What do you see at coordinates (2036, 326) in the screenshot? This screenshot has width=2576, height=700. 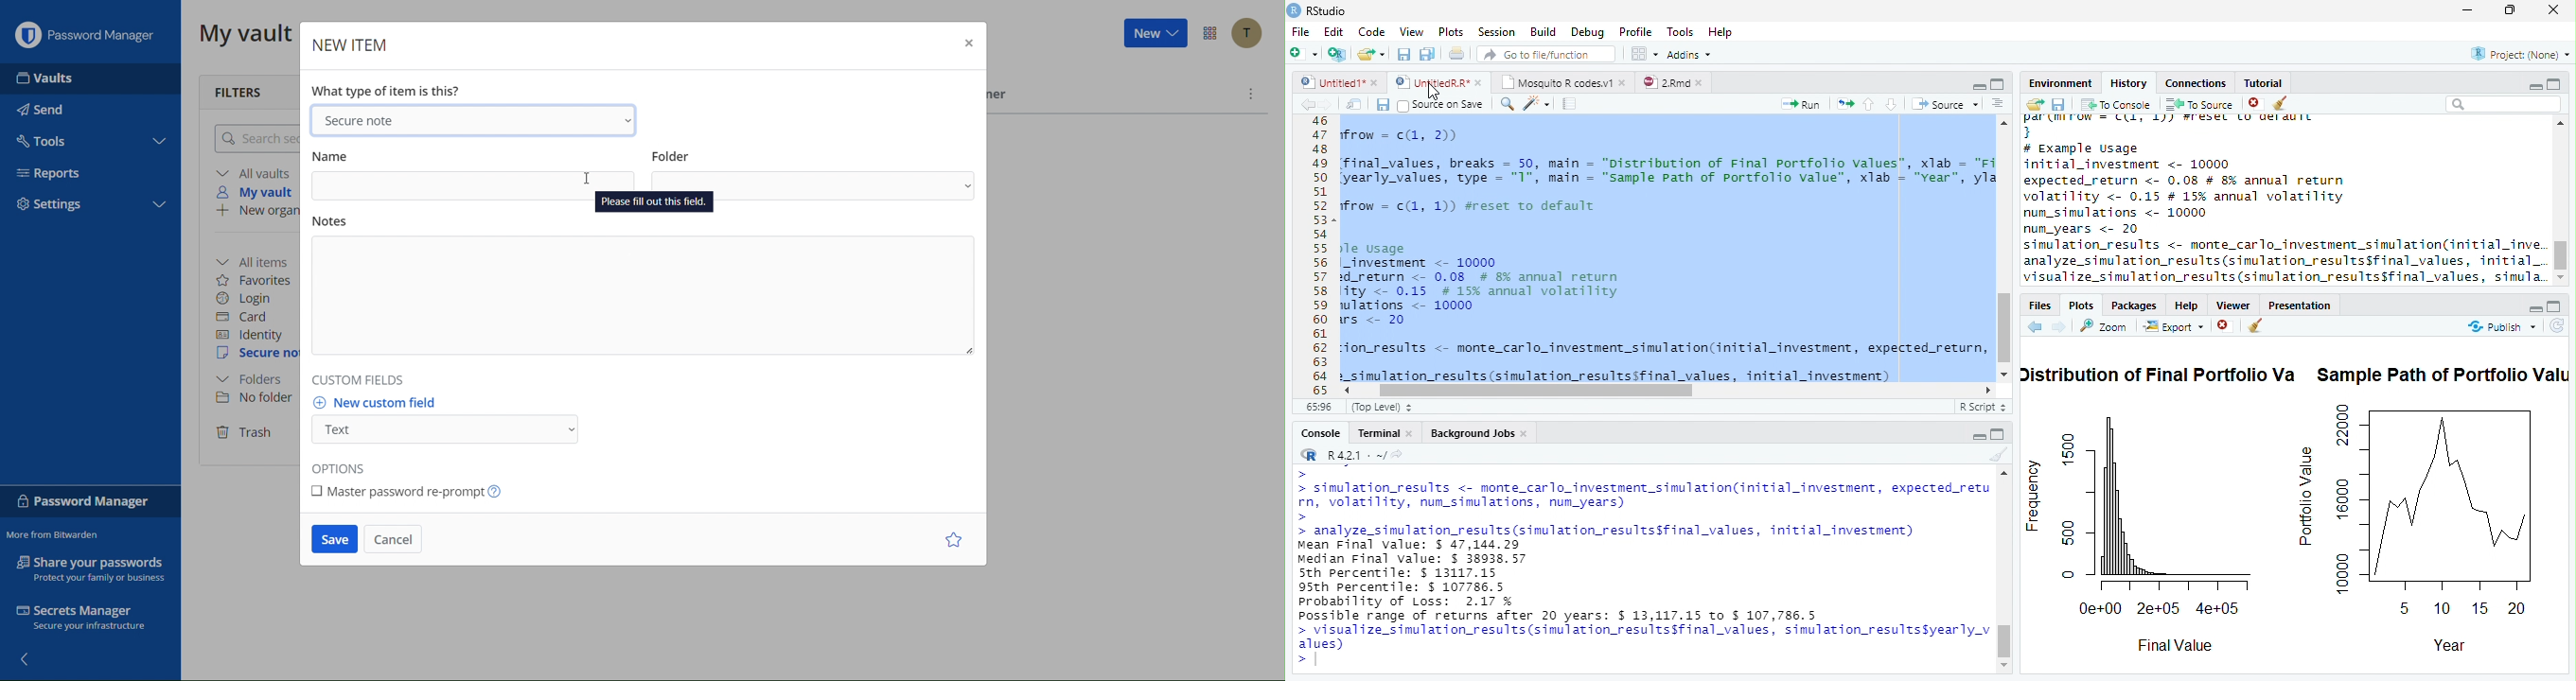 I see `Go to previous plot` at bounding box center [2036, 326].